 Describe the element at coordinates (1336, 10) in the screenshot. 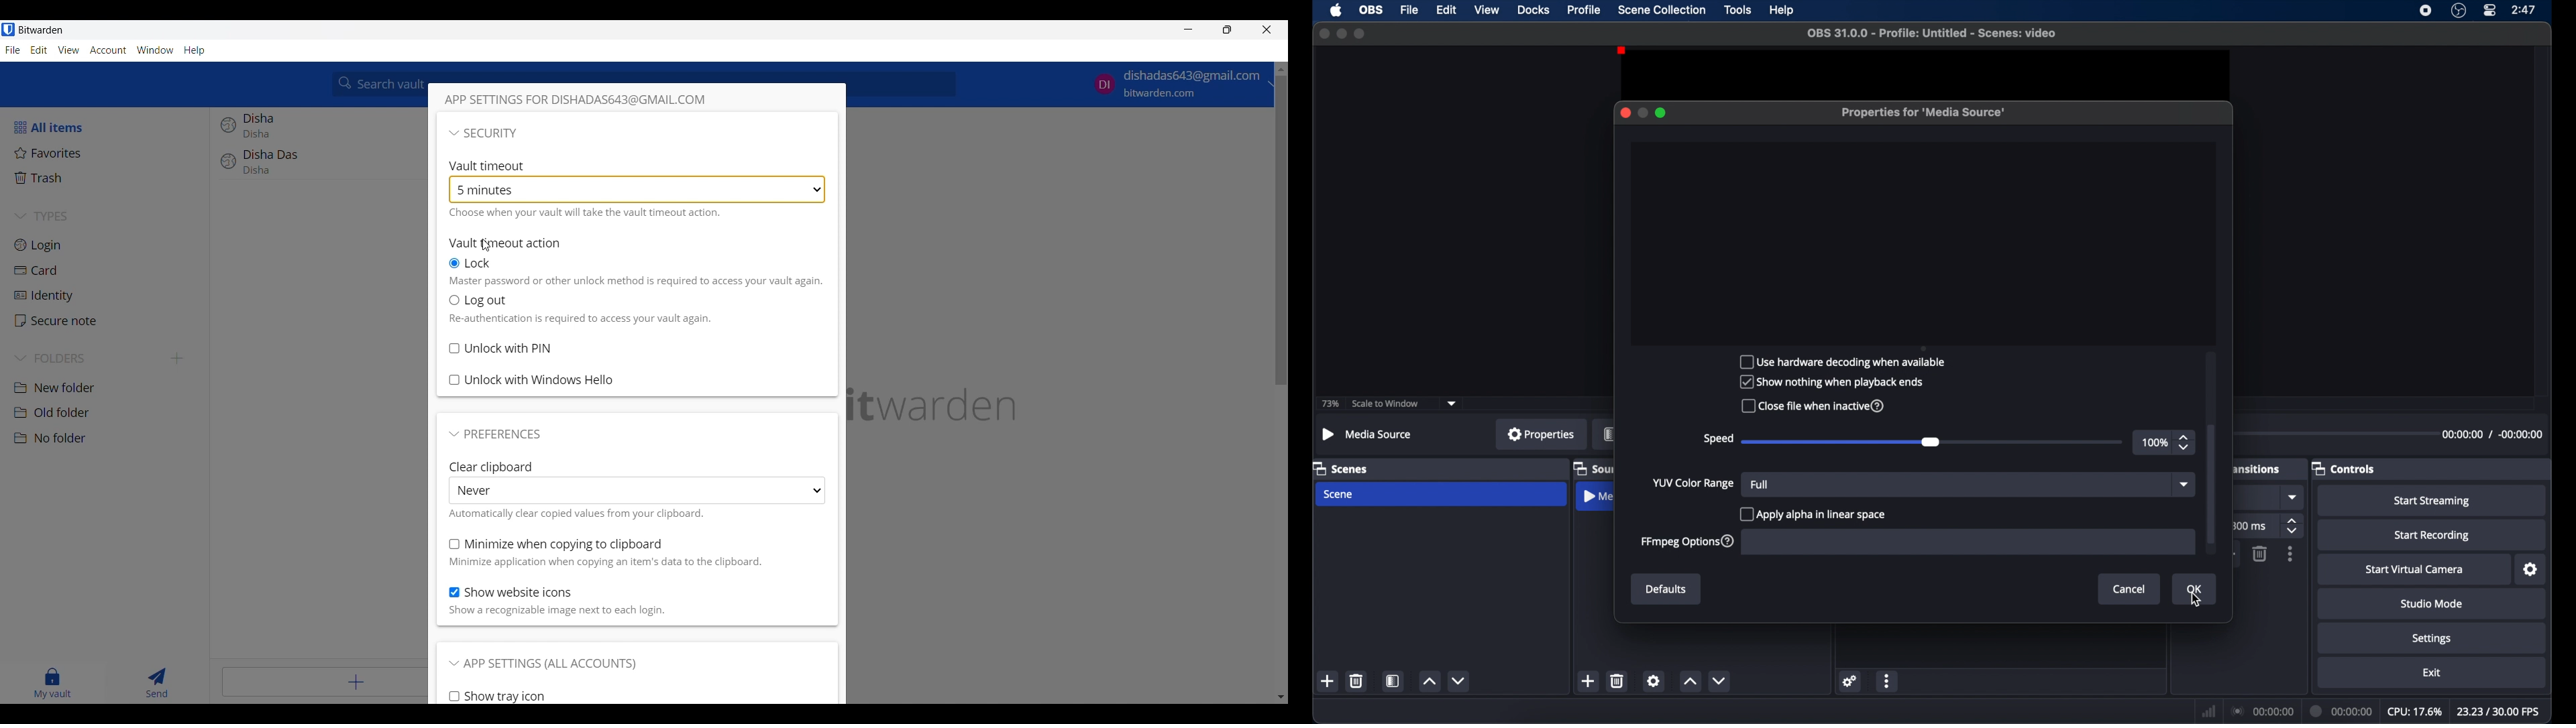

I see `apple icon` at that location.